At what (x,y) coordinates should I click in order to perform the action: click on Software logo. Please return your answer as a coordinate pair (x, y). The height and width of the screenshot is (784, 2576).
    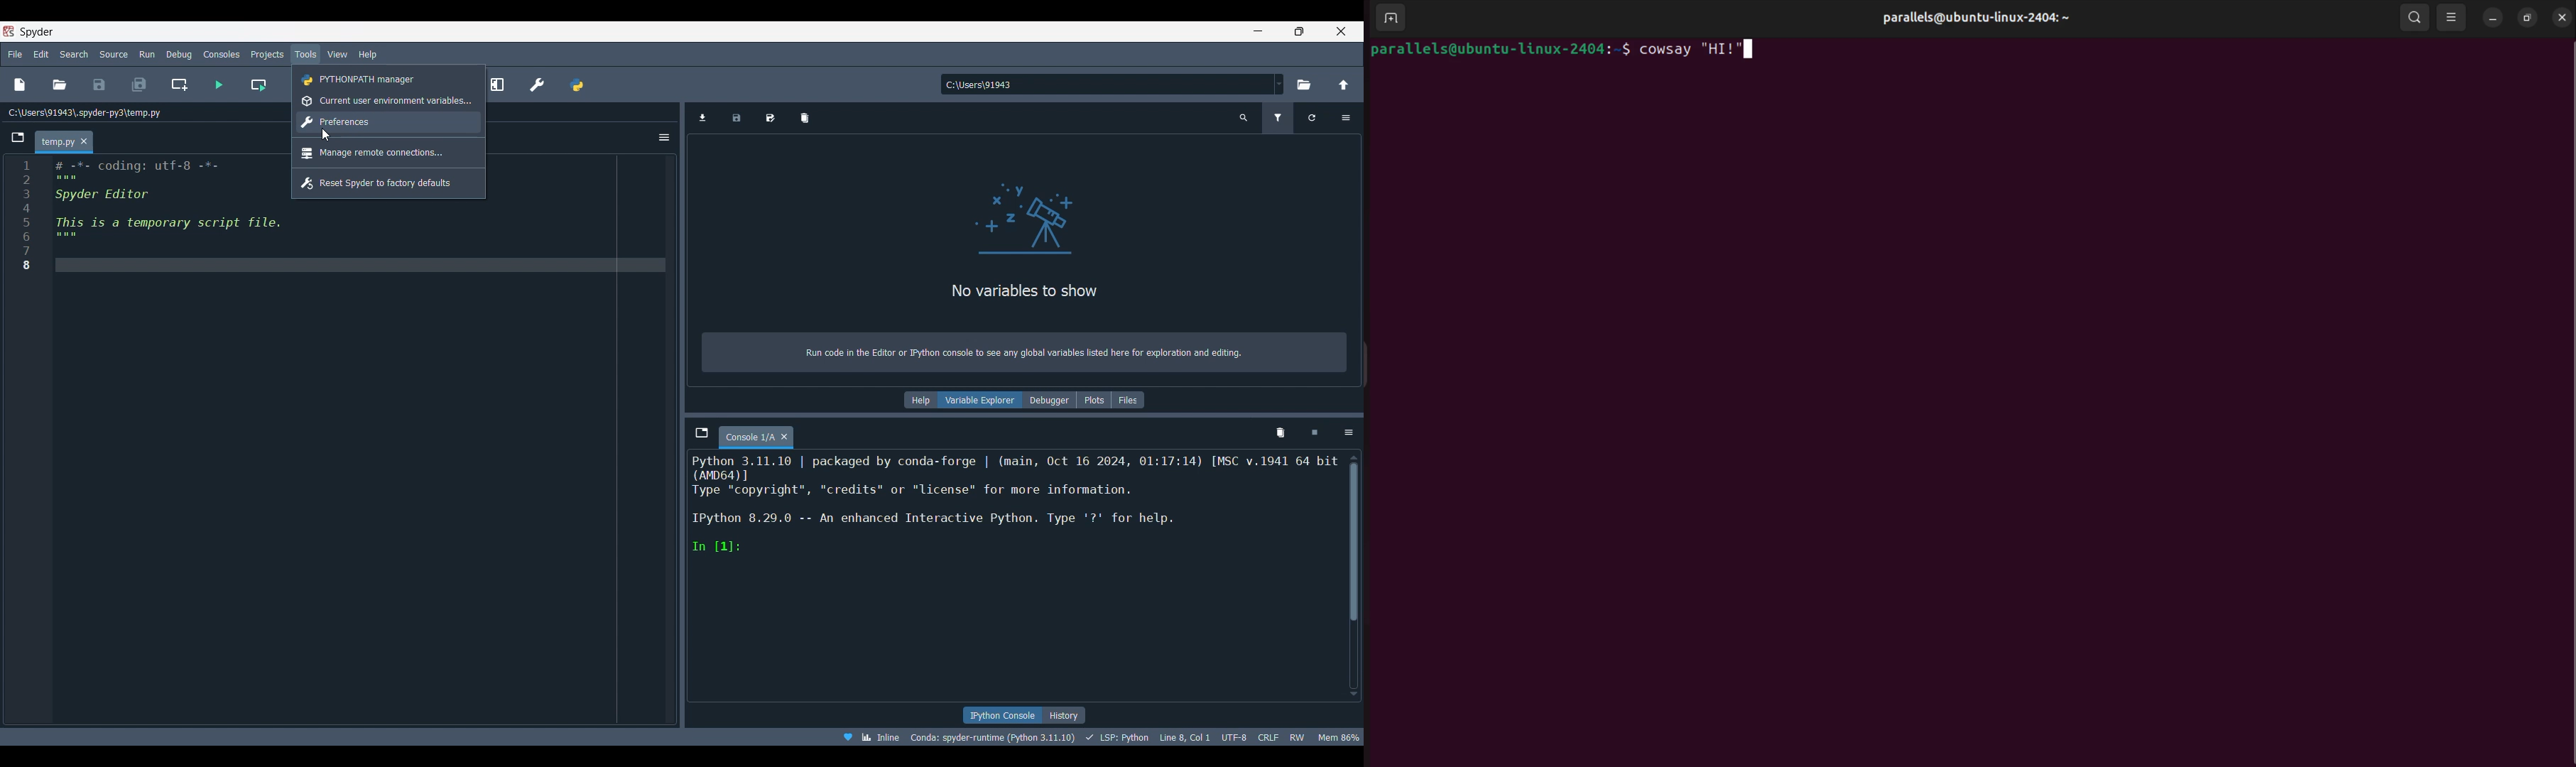
    Looking at the image, I should click on (9, 31).